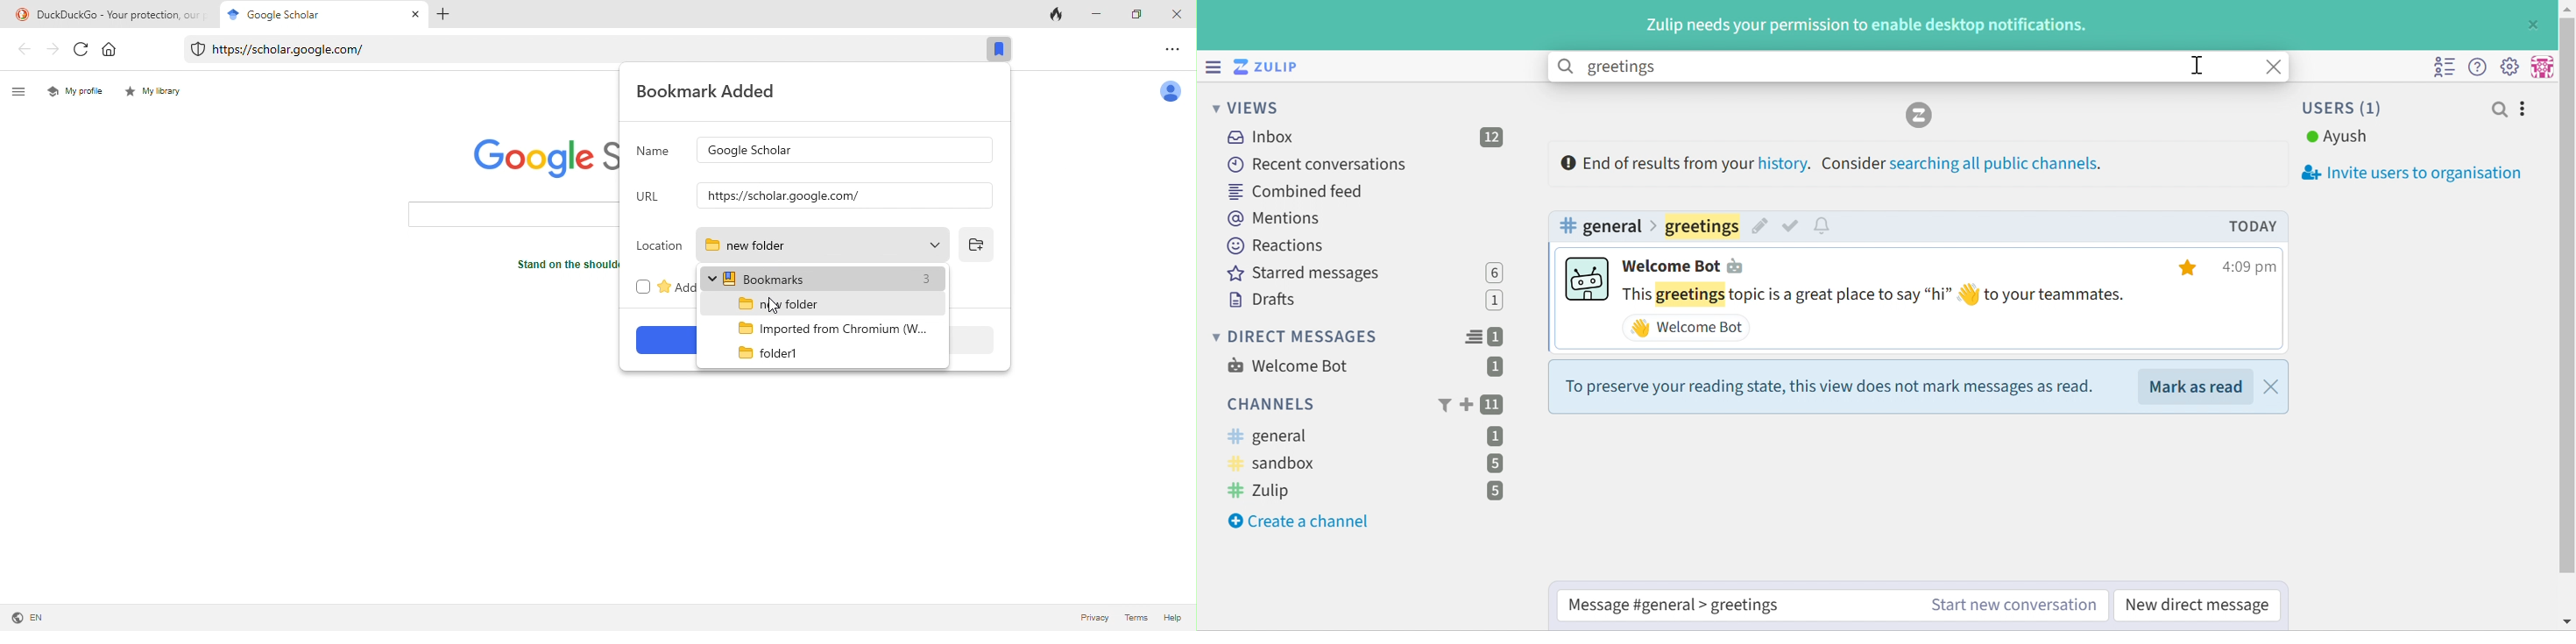  I want to click on 5, so click(1494, 464).